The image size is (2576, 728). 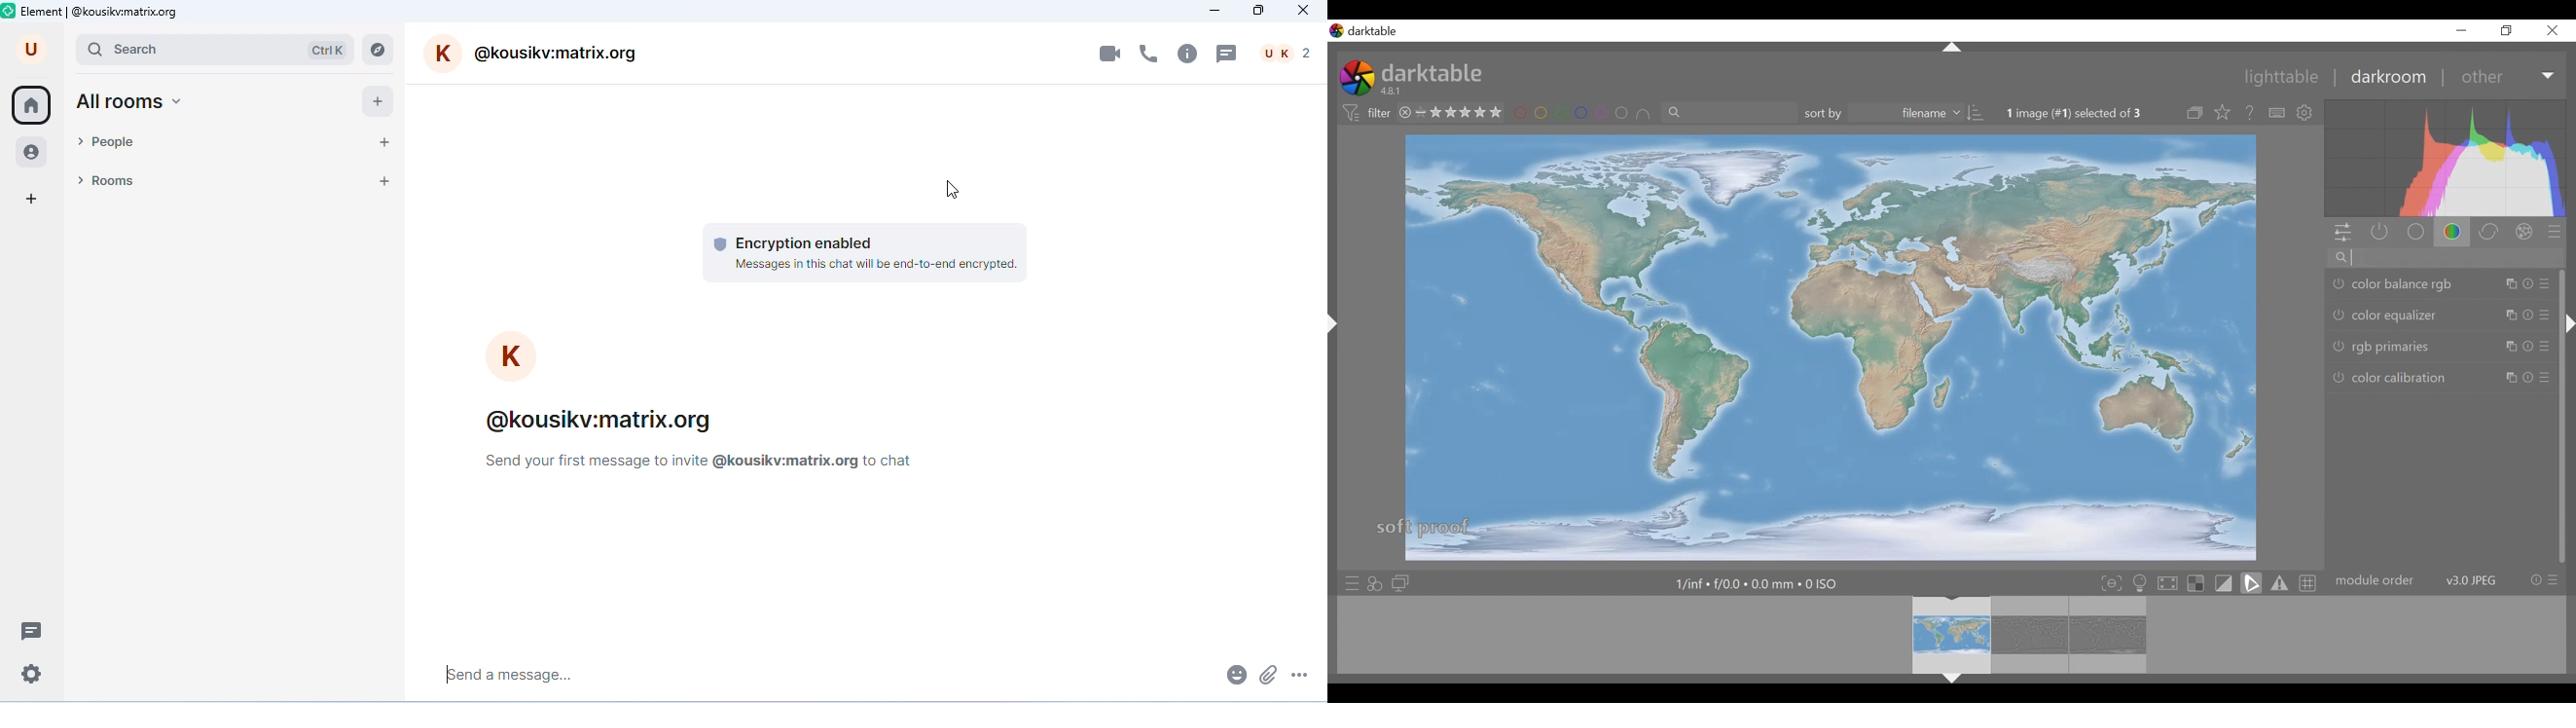 I want to click on attachment, so click(x=1268, y=672).